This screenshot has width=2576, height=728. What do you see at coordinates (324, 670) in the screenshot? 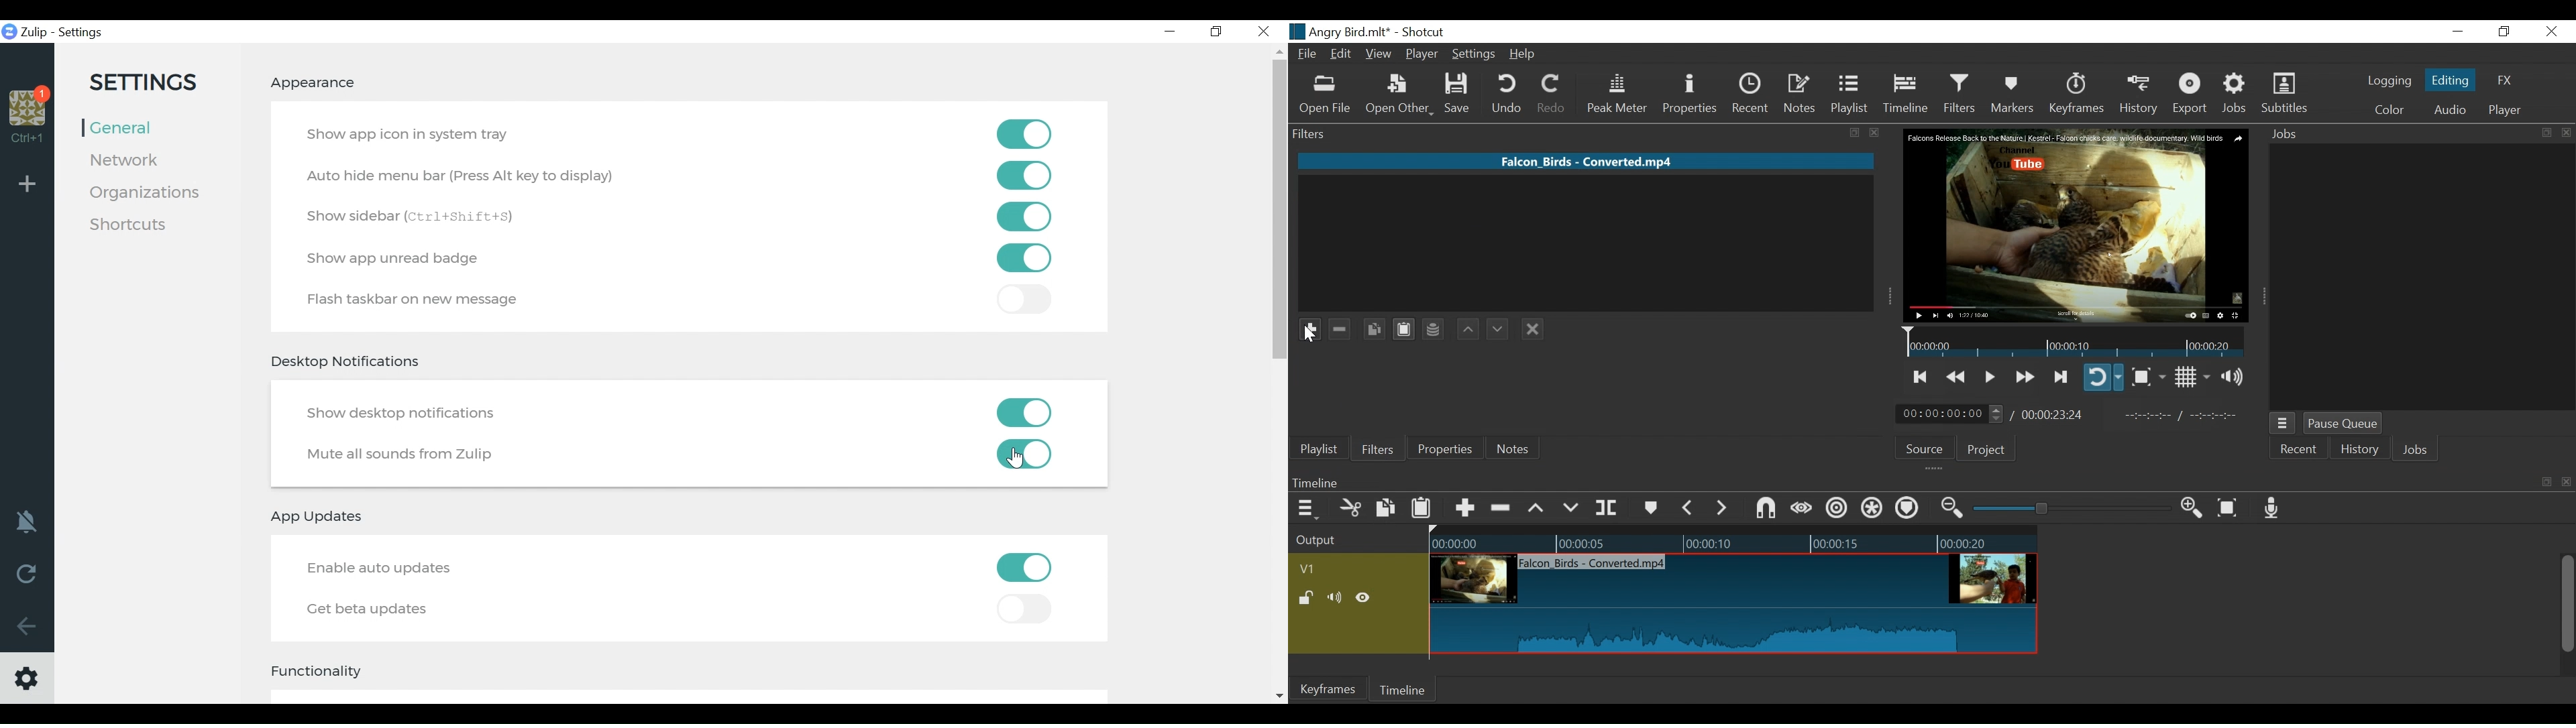
I see `Functionality` at bounding box center [324, 670].